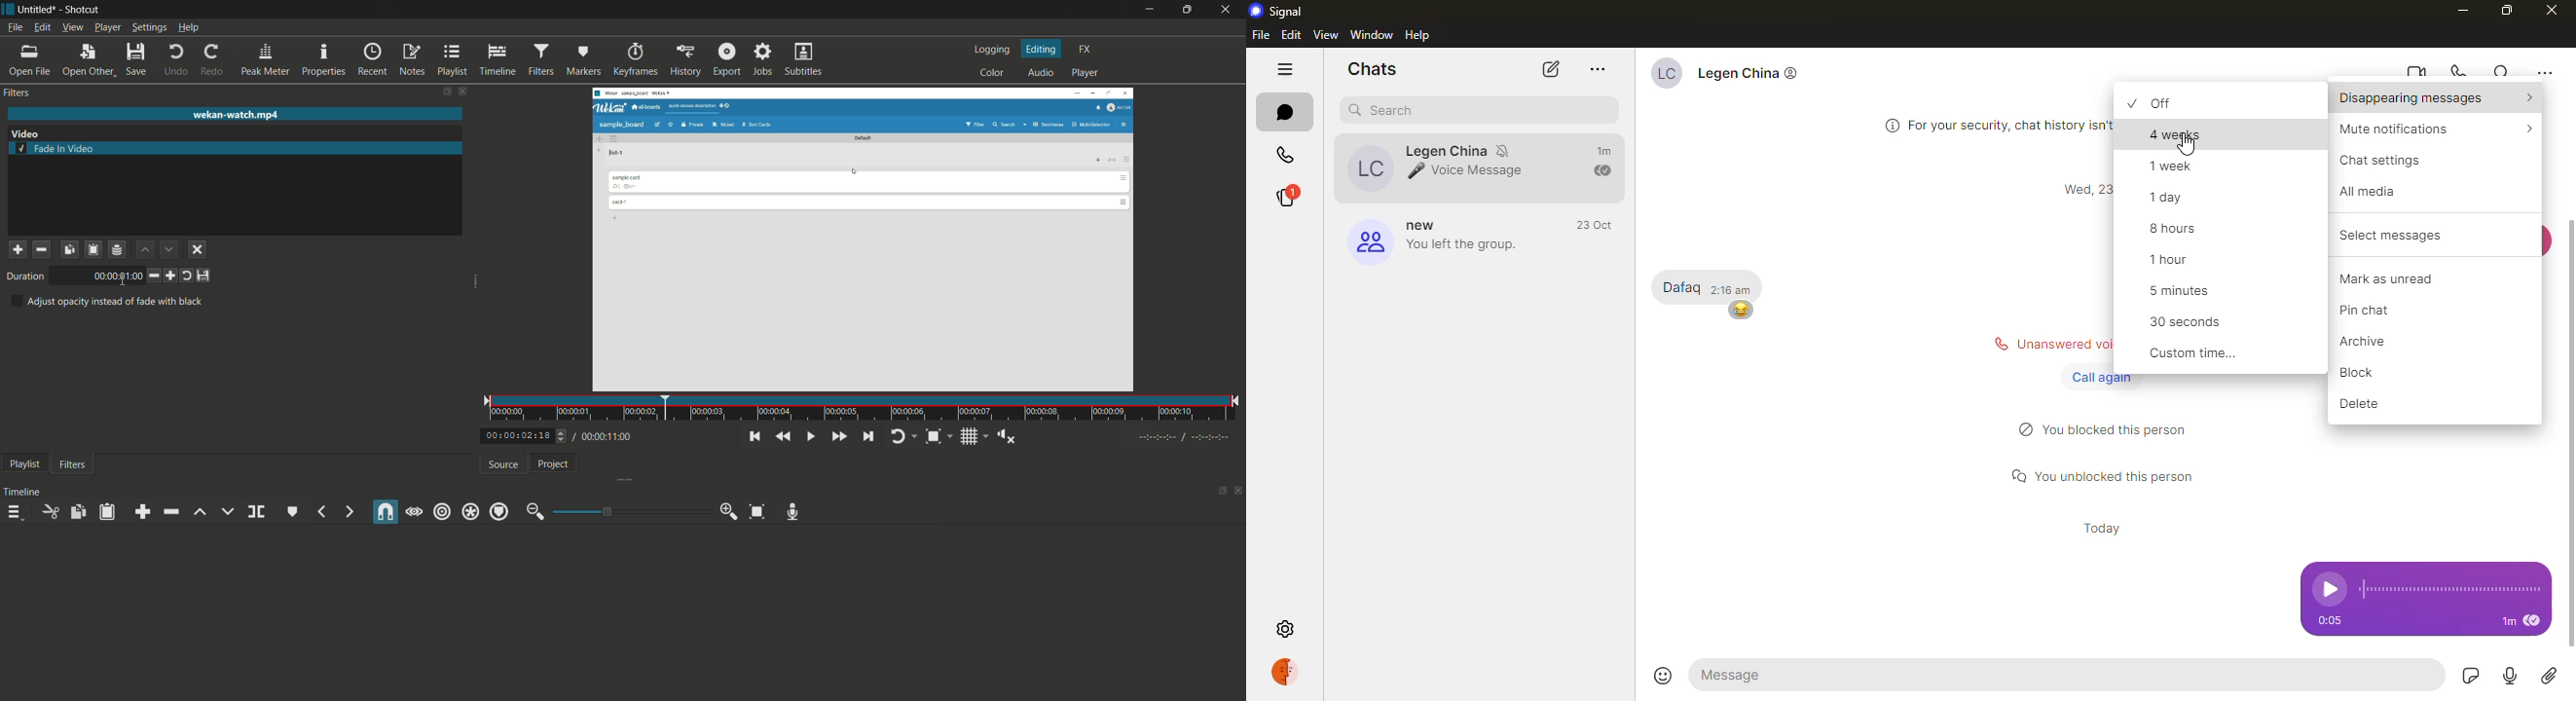 This screenshot has height=728, width=2576. I want to click on copy checked filter, so click(69, 249).